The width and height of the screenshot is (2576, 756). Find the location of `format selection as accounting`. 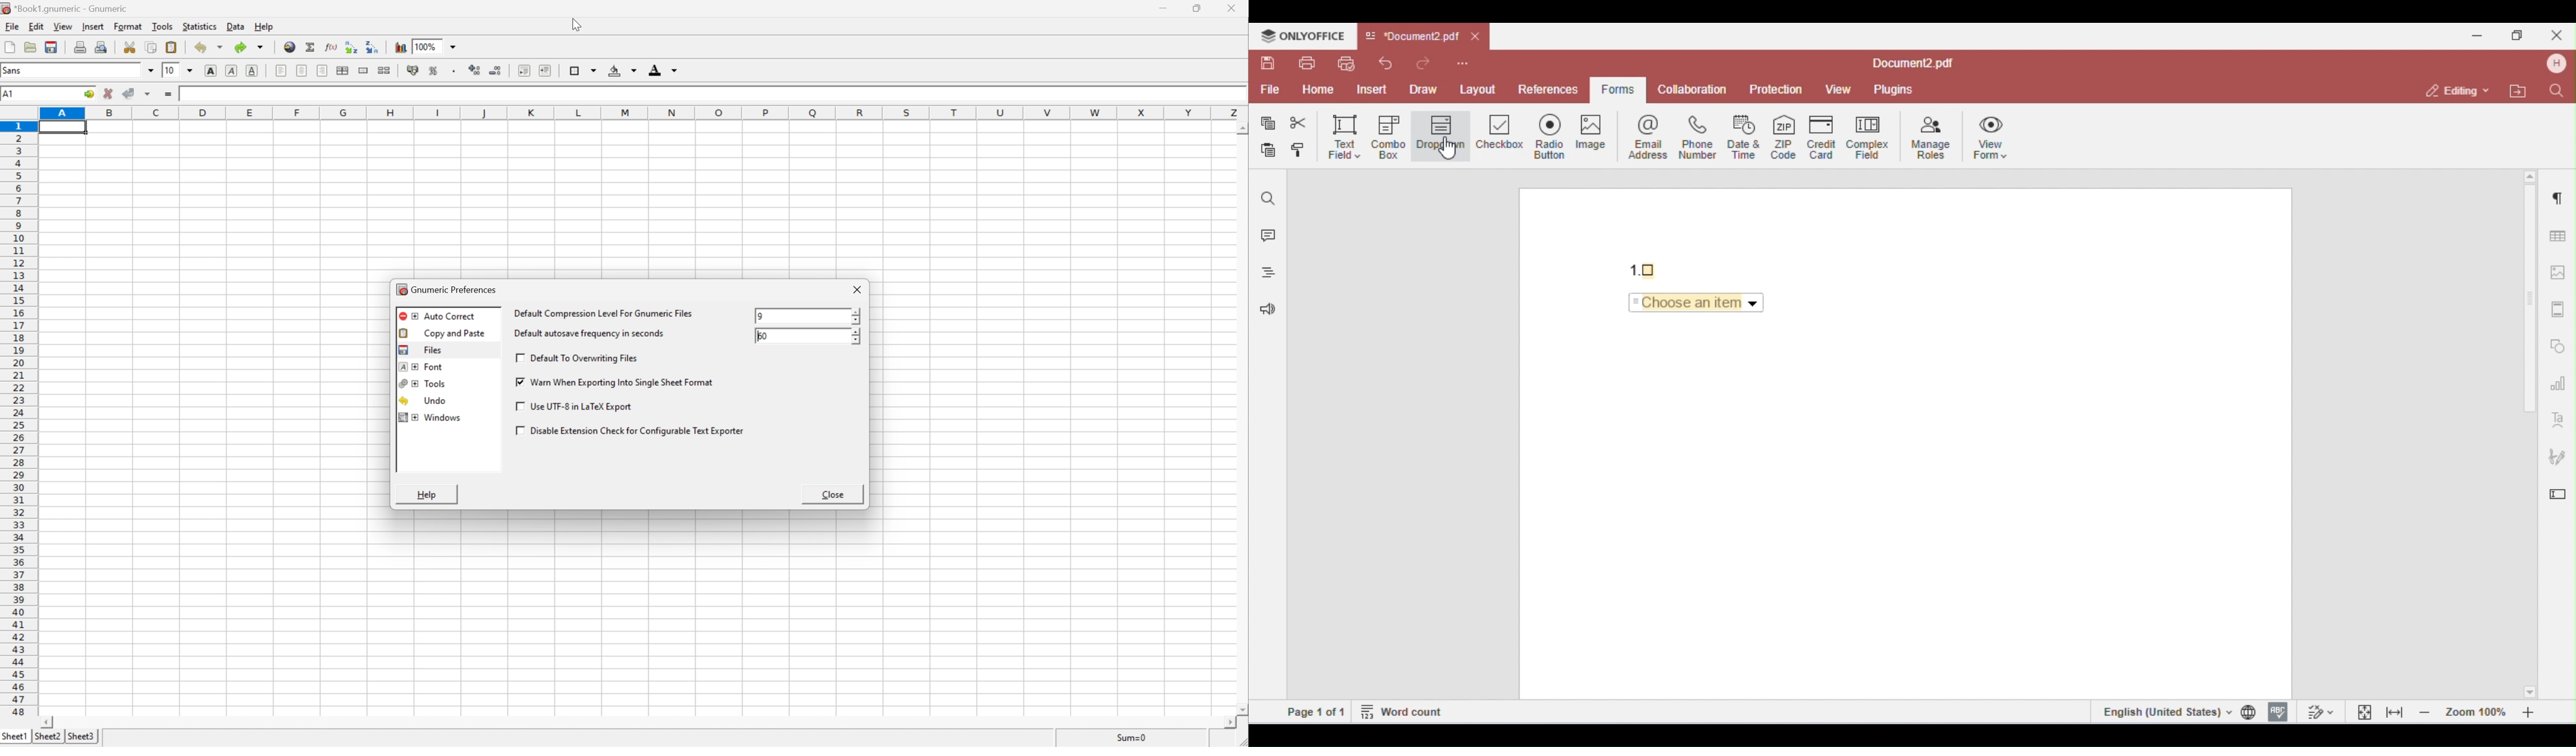

format selection as accounting is located at coordinates (411, 69).